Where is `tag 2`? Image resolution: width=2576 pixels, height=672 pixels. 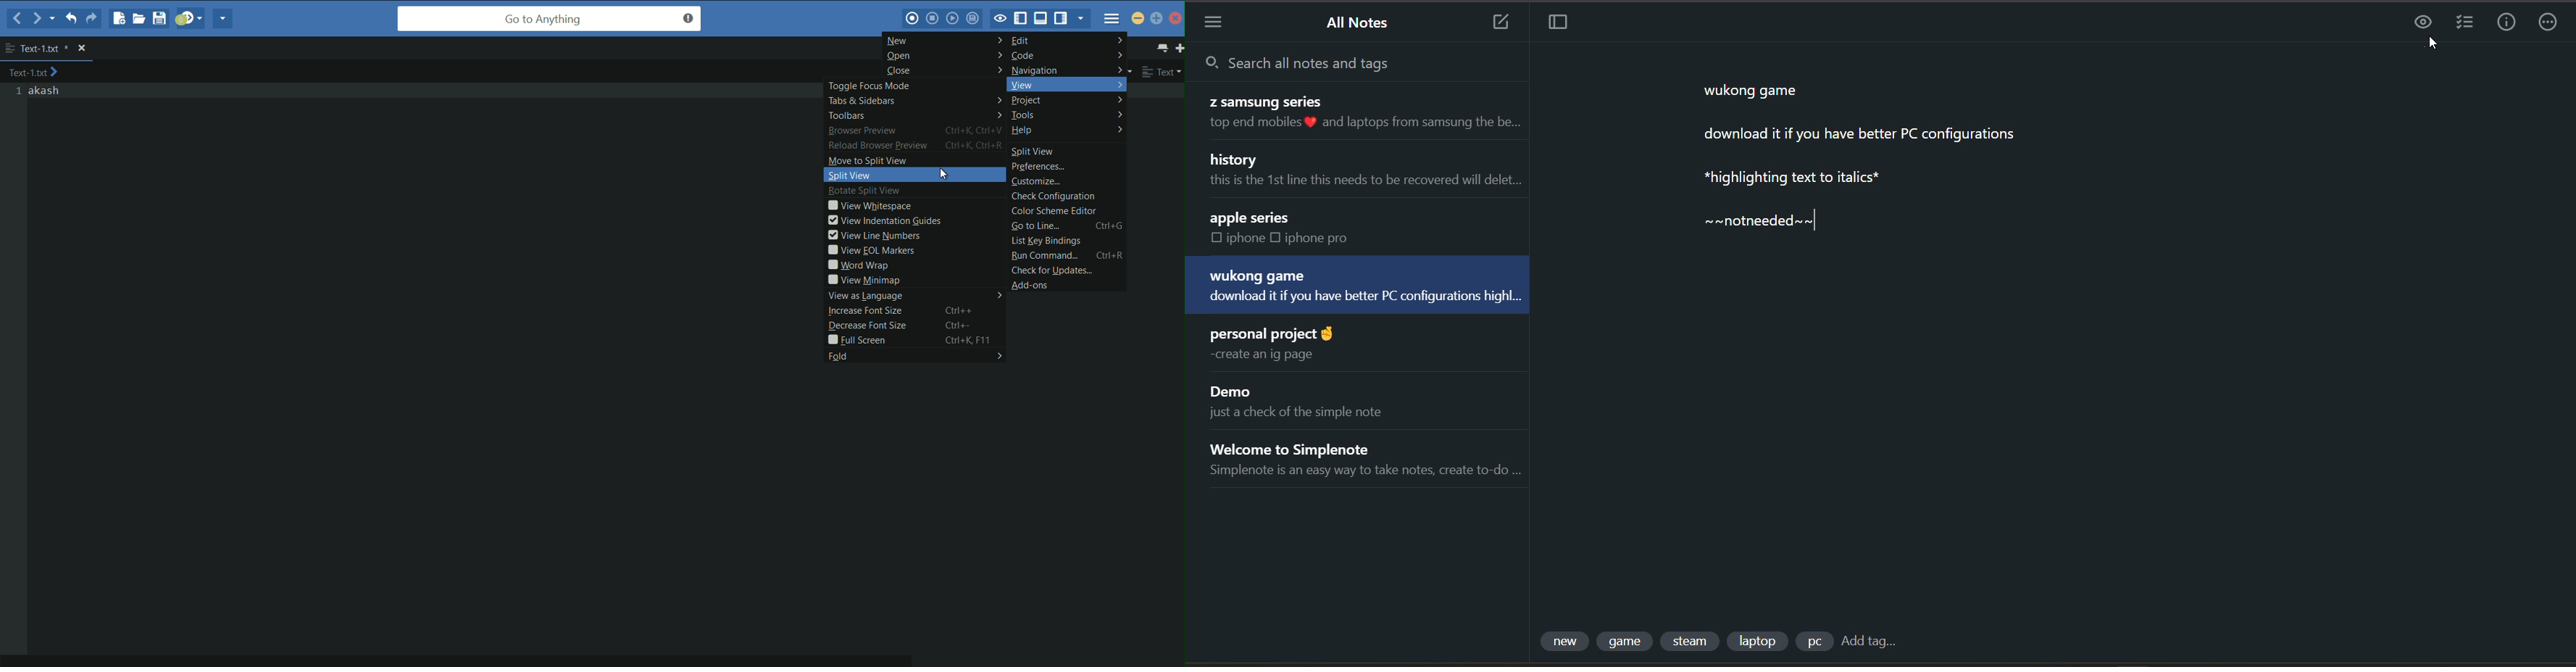
tag 2 is located at coordinates (1629, 644).